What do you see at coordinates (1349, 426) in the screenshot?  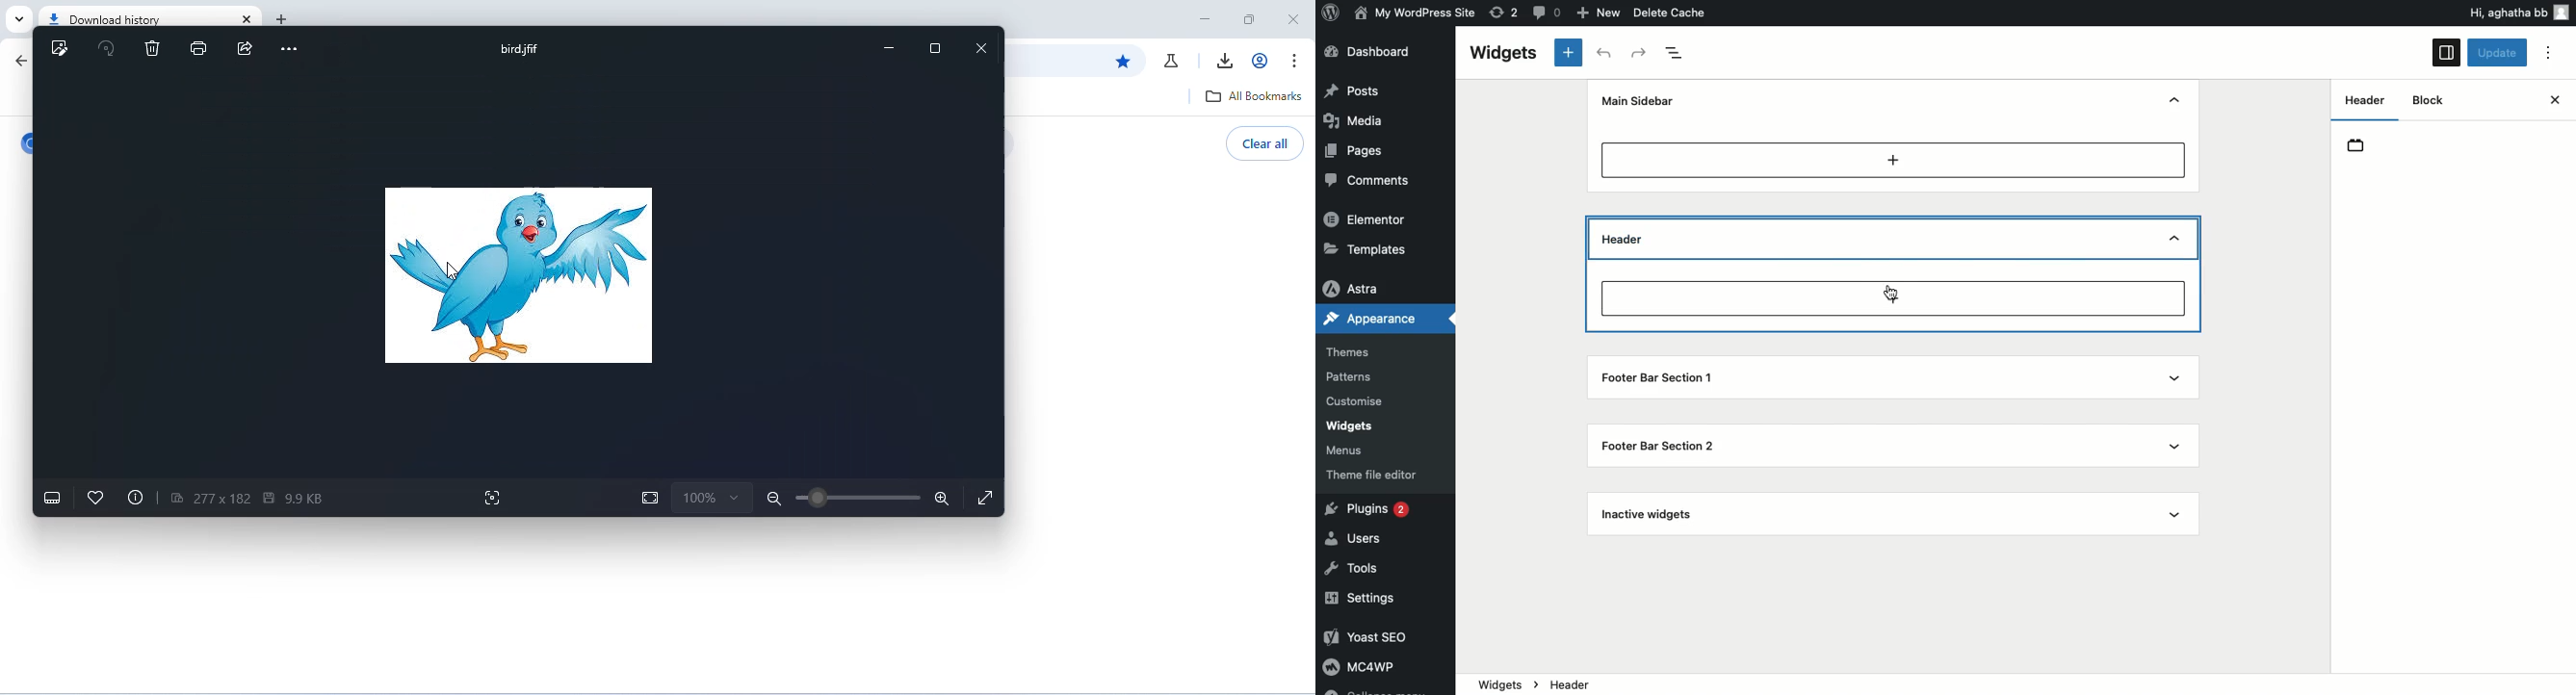 I see `Widgets` at bounding box center [1349, 426].